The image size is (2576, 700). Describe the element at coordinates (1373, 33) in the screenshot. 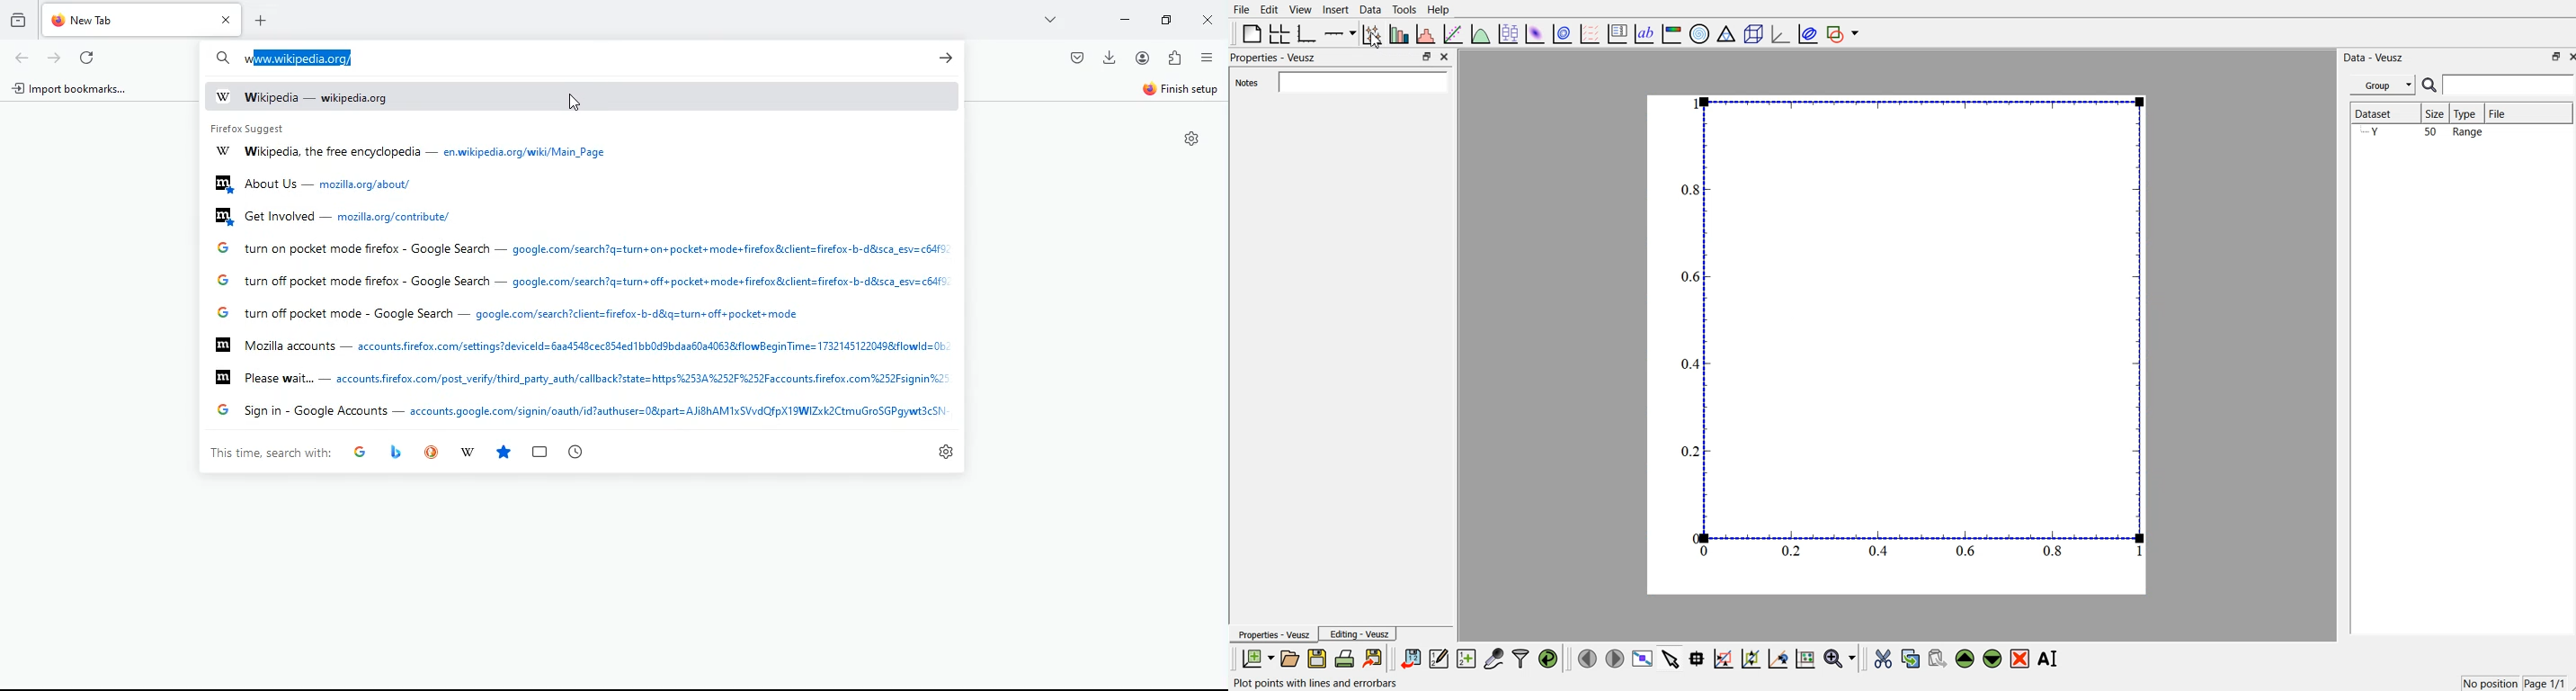

I see `lines and error bars` at that location.